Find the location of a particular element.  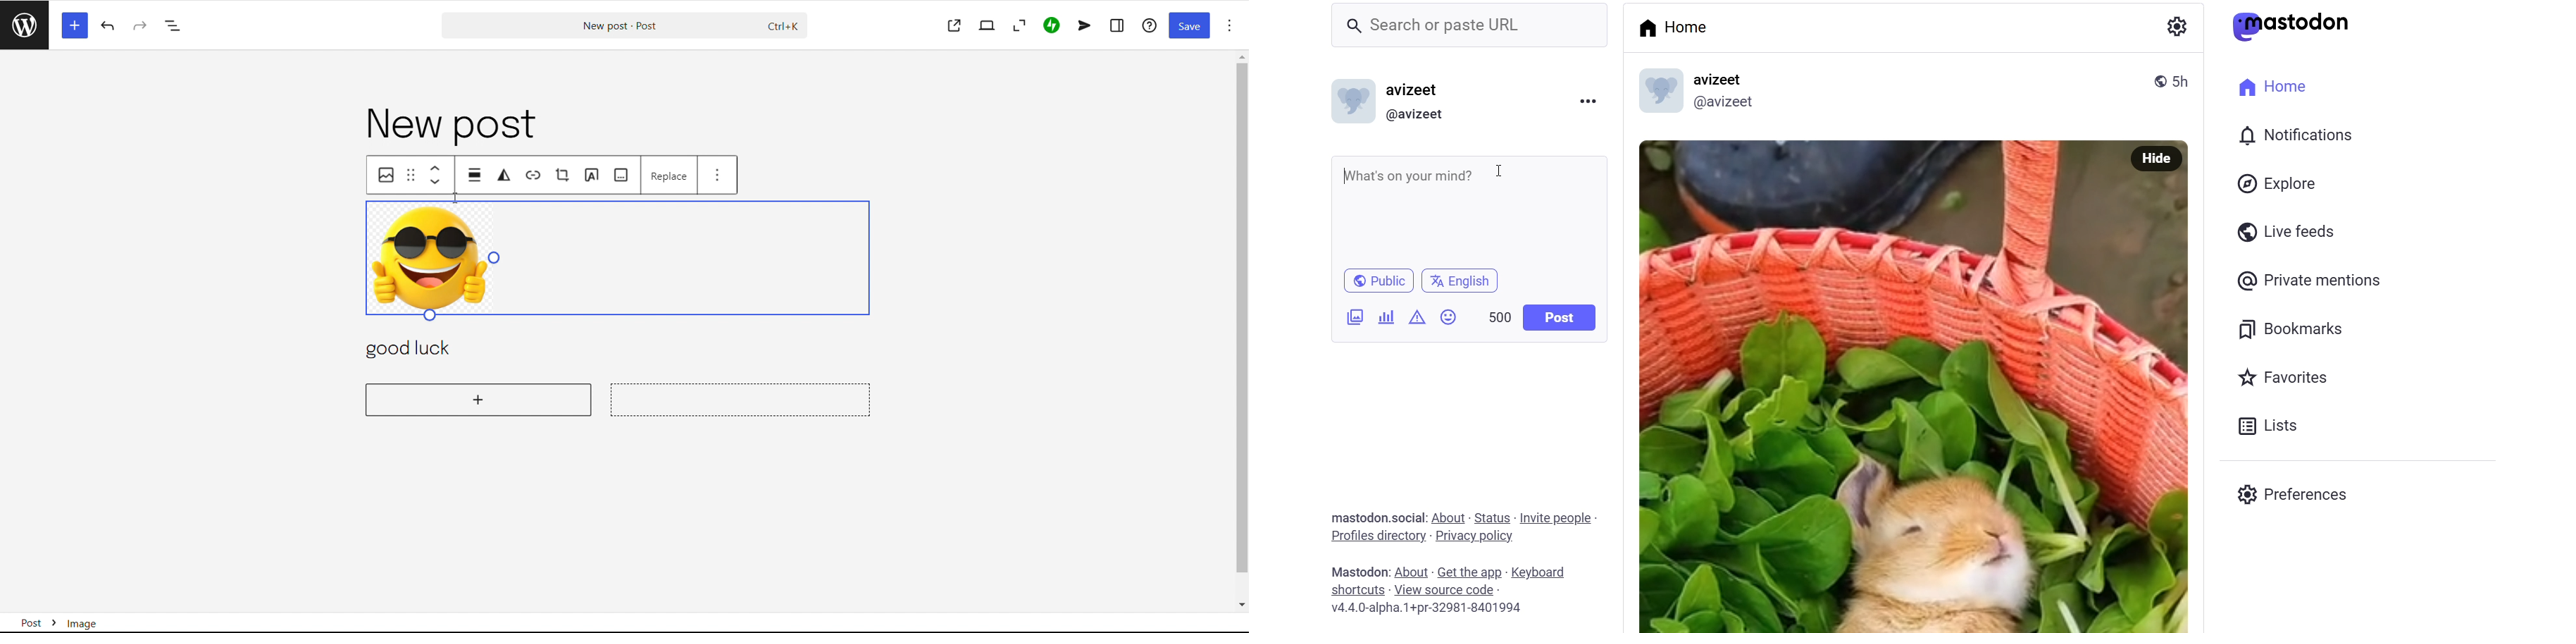

view is located at coordinates (987, 25).